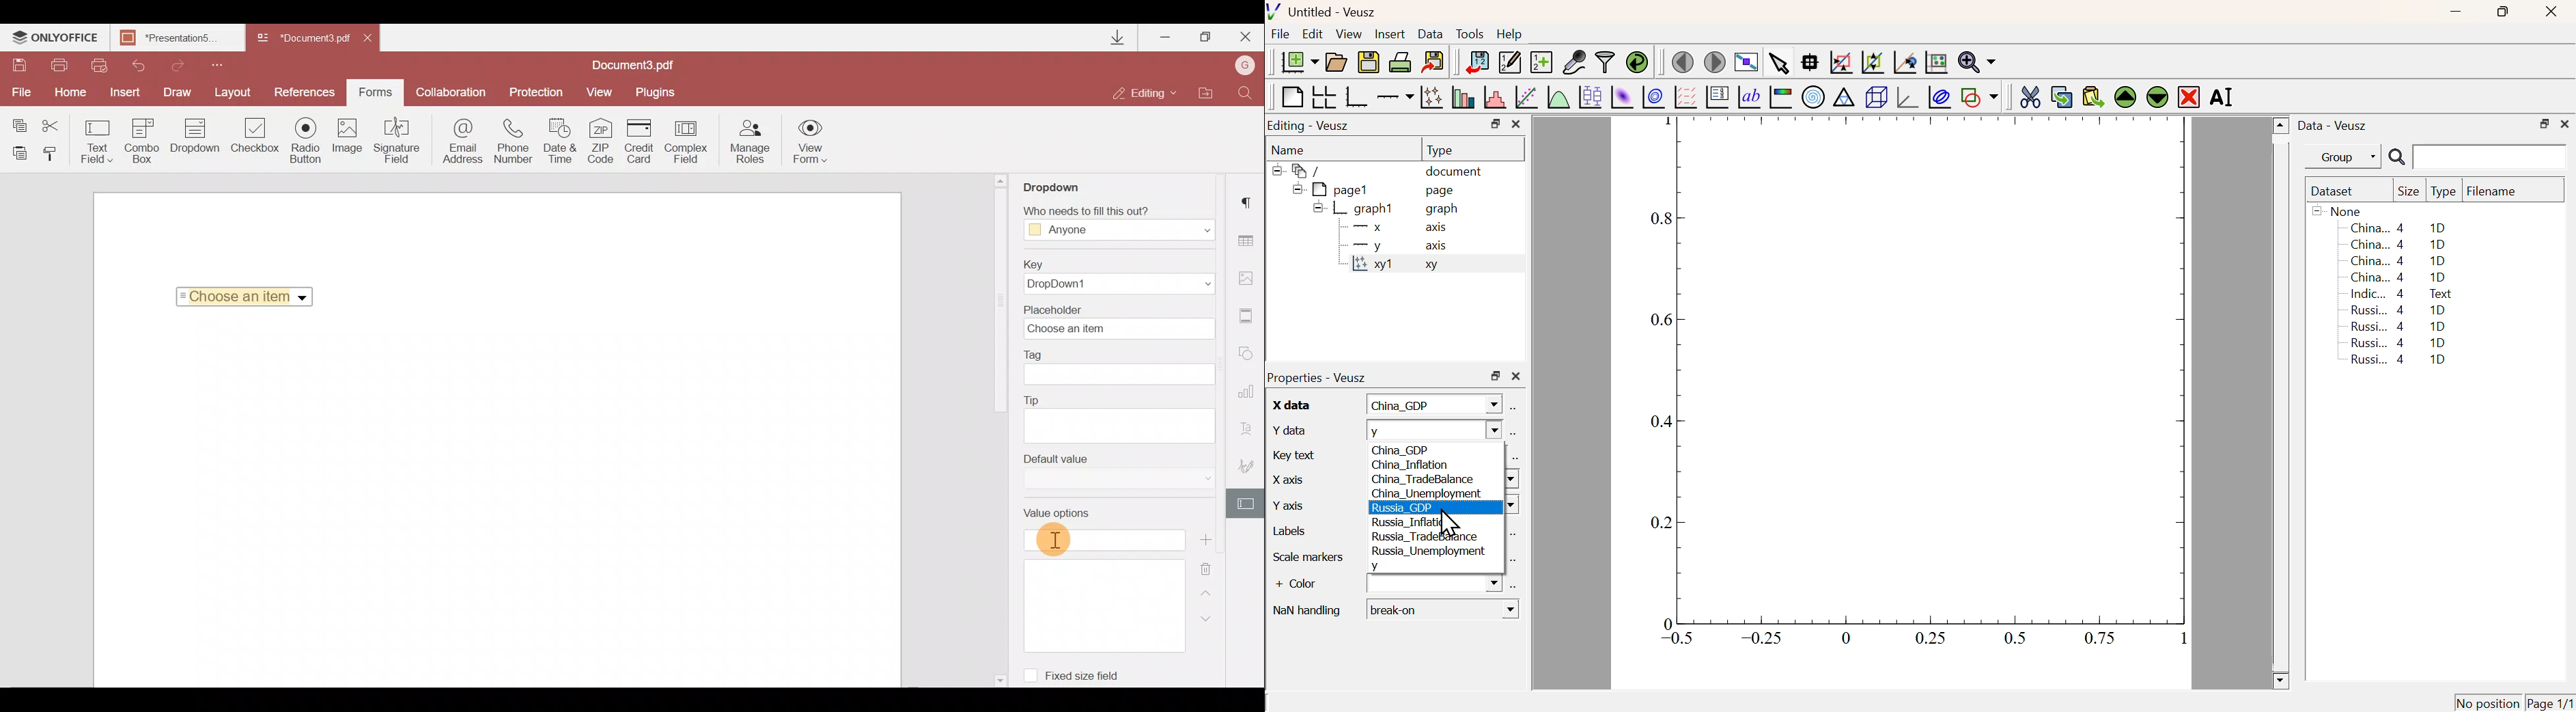 Image resolution: width=2576 pixels, height=728 pixels. I want to click on Close, so click(372, 36).